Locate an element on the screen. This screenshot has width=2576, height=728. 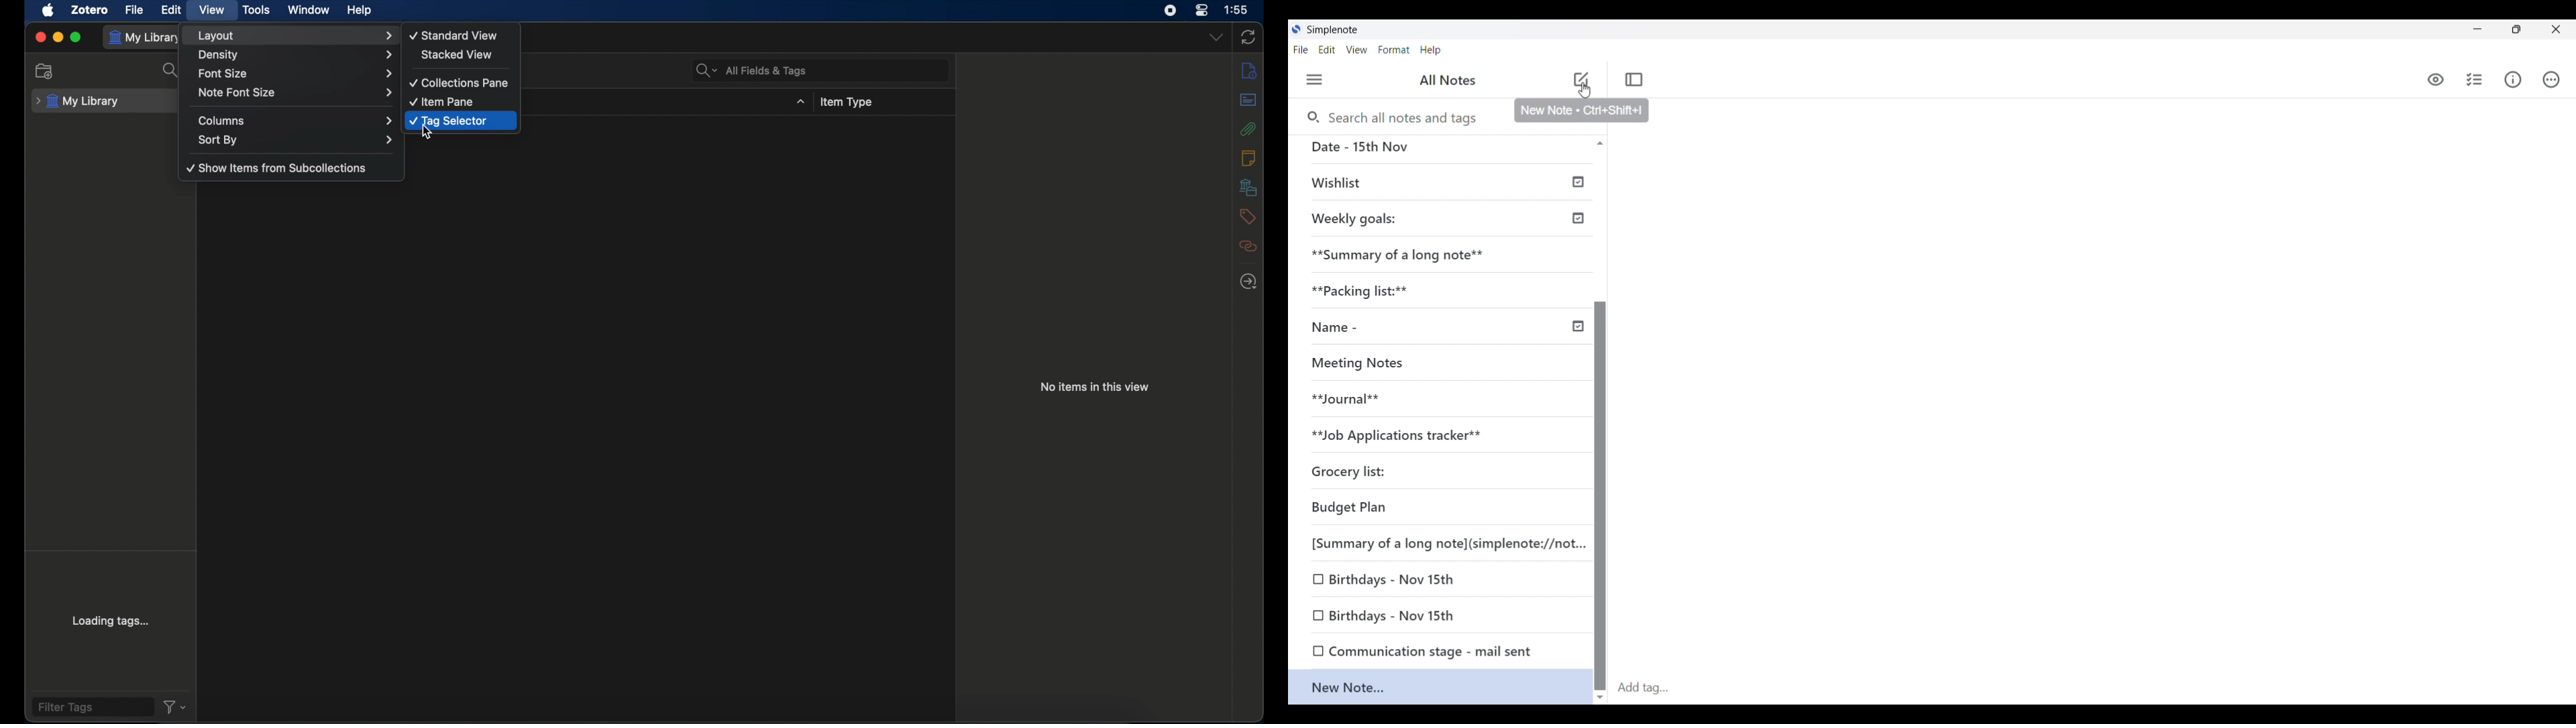
Show interface in smaller tab is located at coordinates (2516, 29).